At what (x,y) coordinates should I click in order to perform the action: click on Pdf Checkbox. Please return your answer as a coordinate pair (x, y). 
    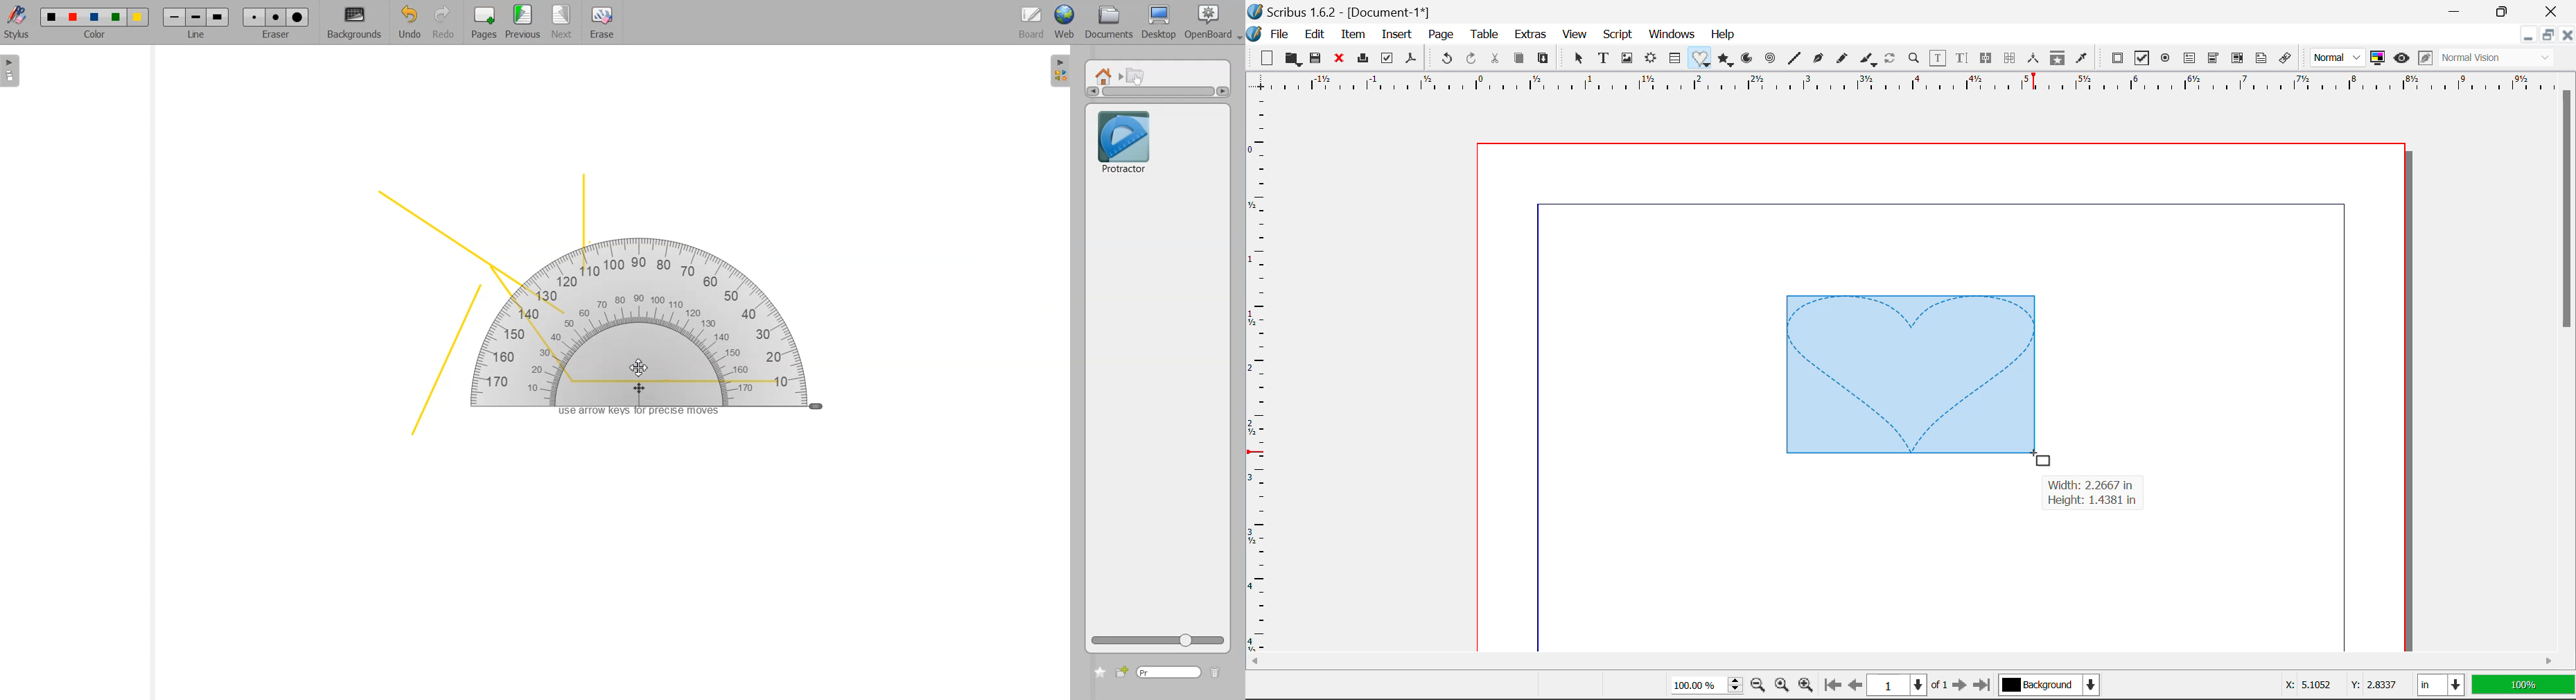
    Looking at the image, I should click on (2144, 60).